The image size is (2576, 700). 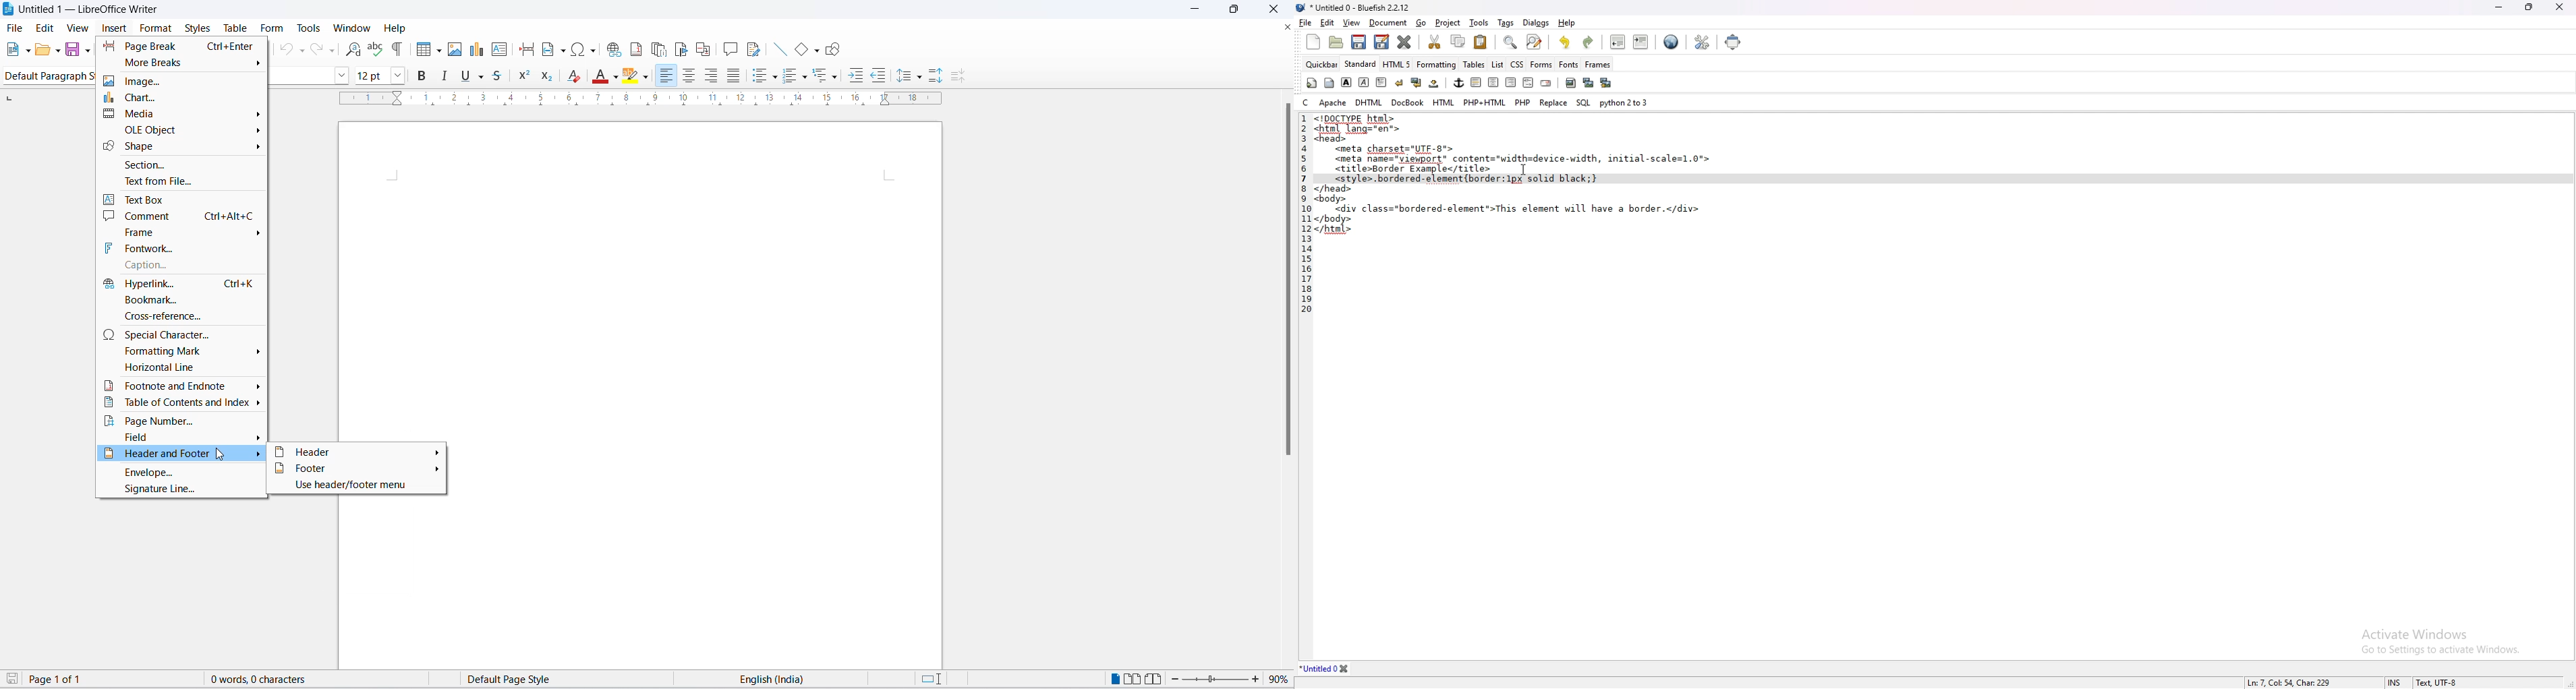 I want to click on page number, so click(x=181, y=421).